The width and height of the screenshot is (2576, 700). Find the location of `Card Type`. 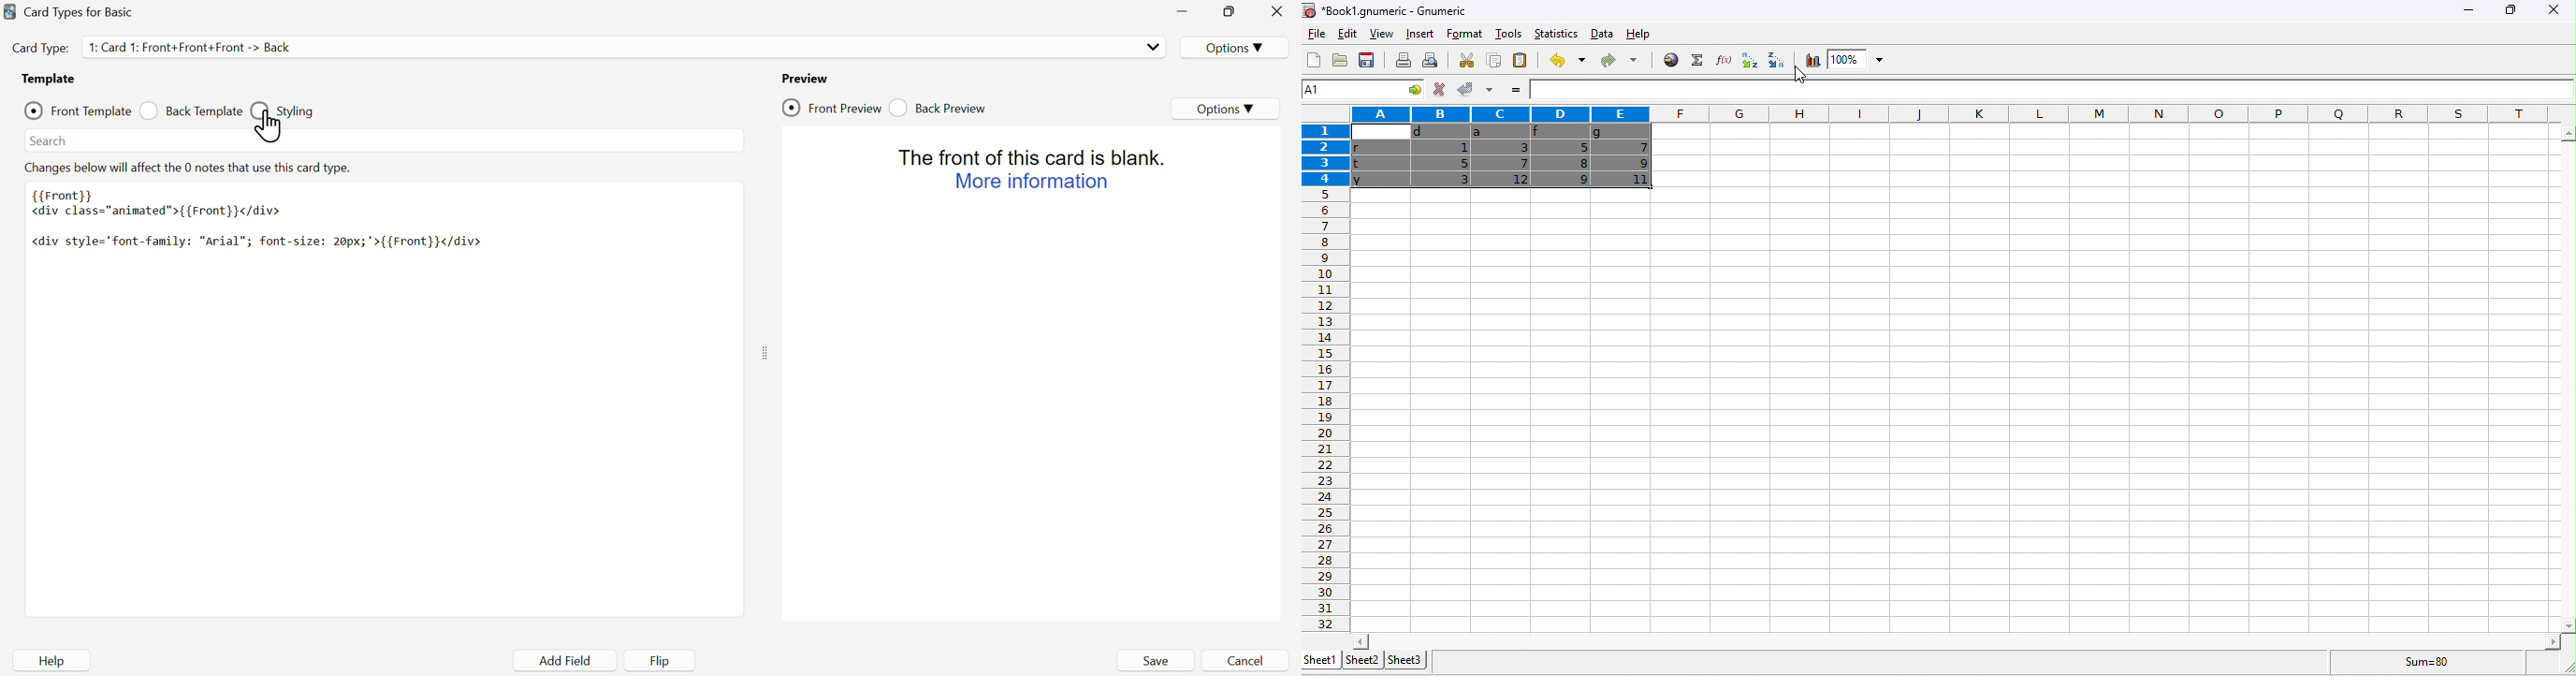

Card Type is located at coordinates (175, 48).